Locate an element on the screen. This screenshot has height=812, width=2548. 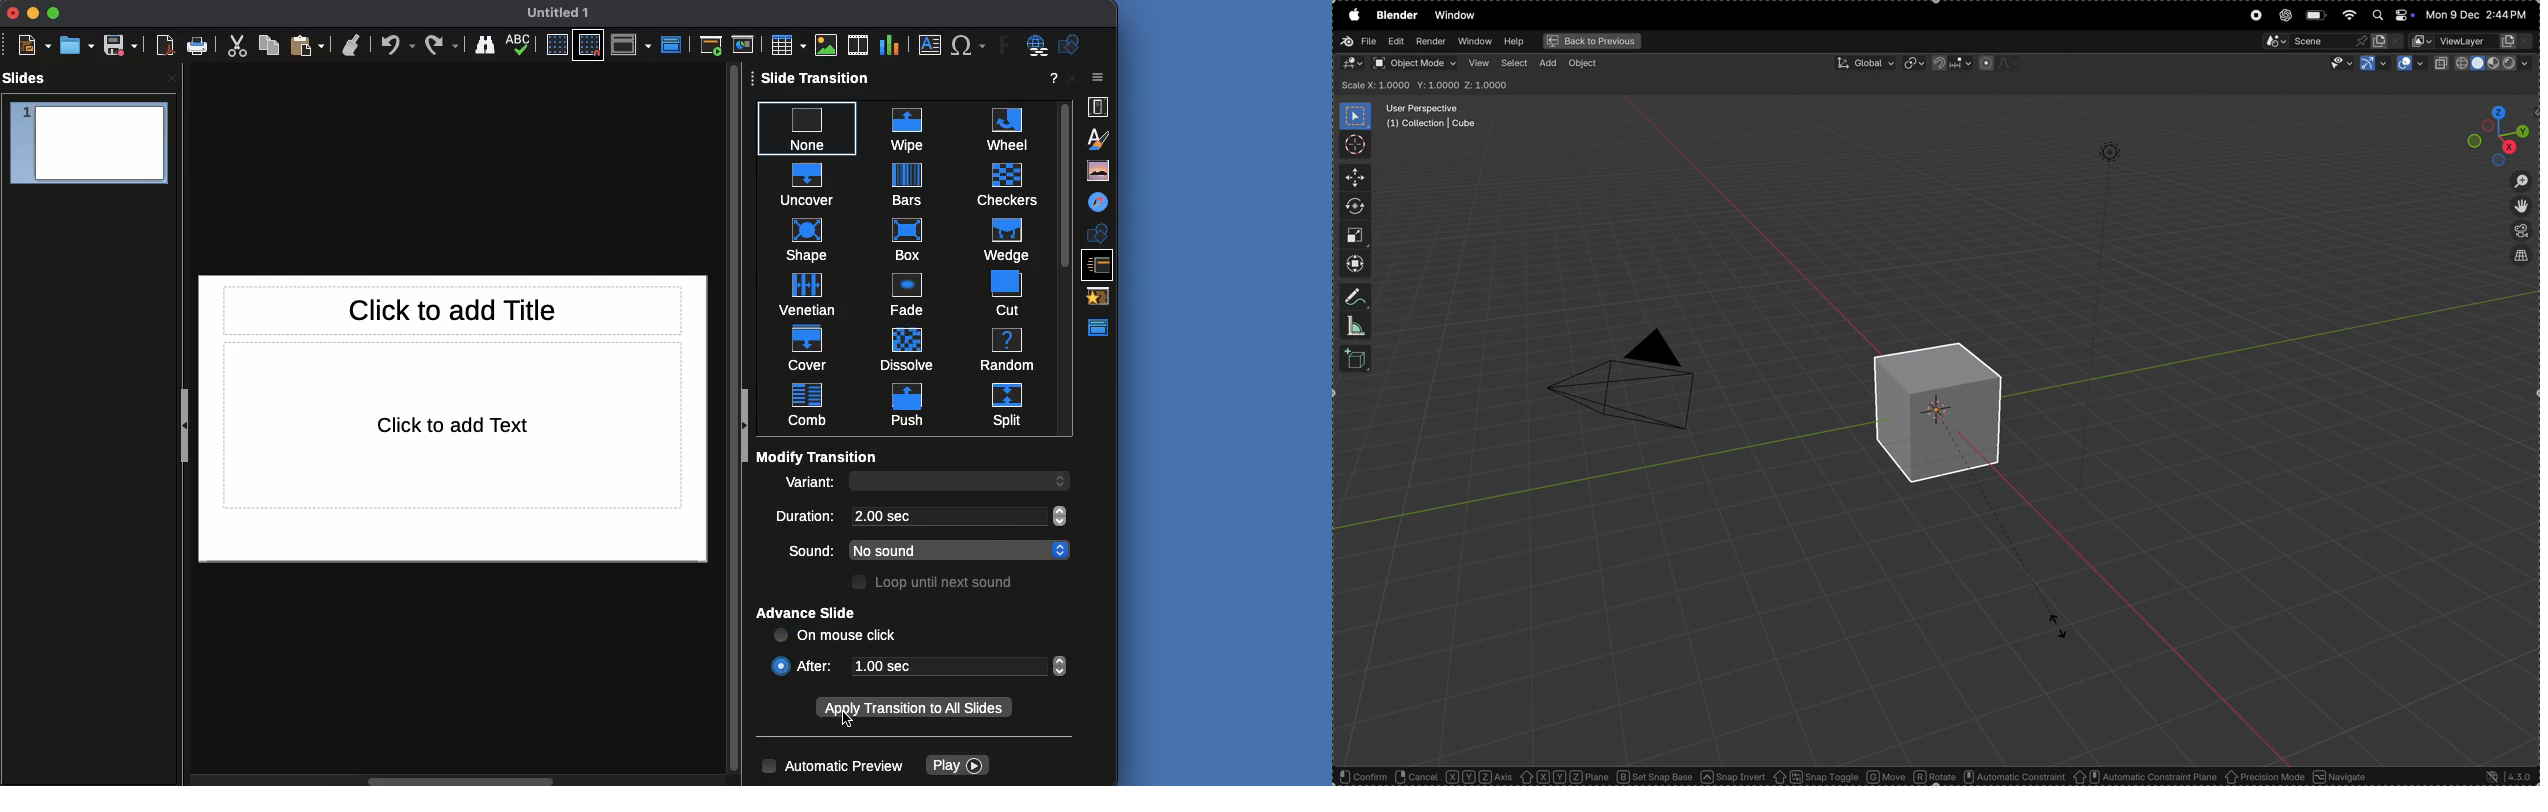
scroll is located at coordinates (1062, 550).